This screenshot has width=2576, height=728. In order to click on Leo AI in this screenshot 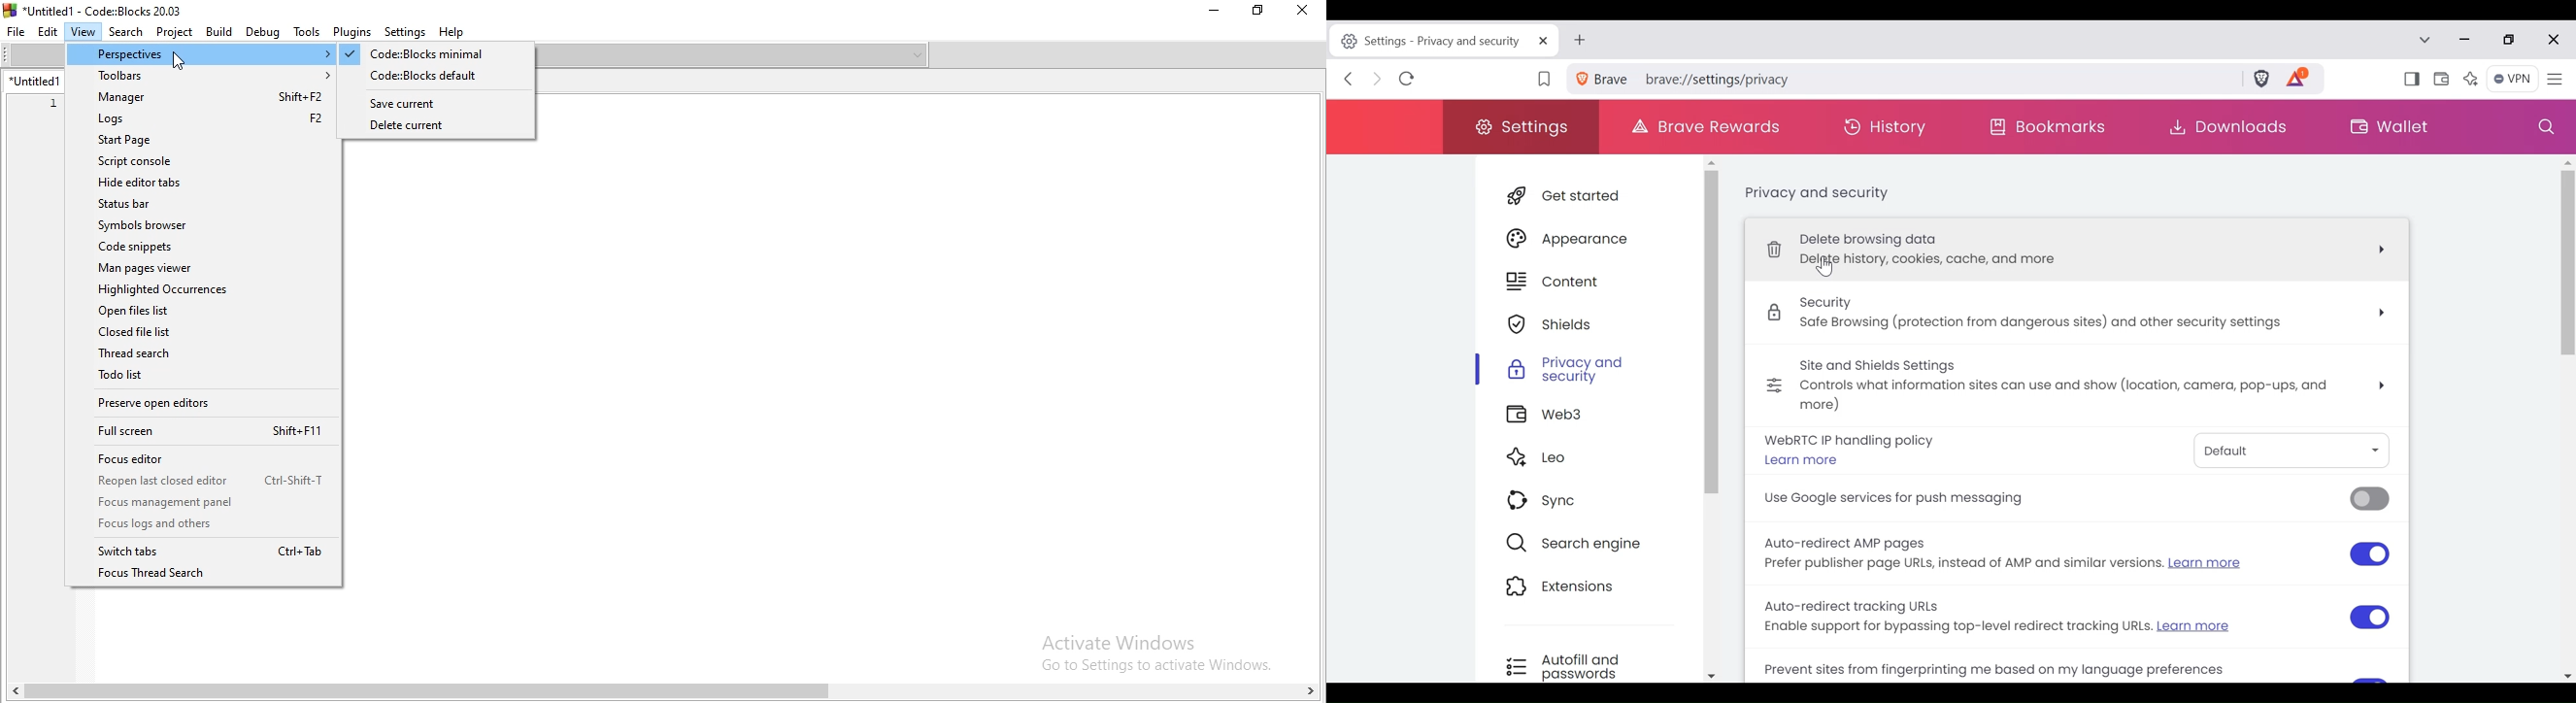, I will do `click(2473, 79)`.